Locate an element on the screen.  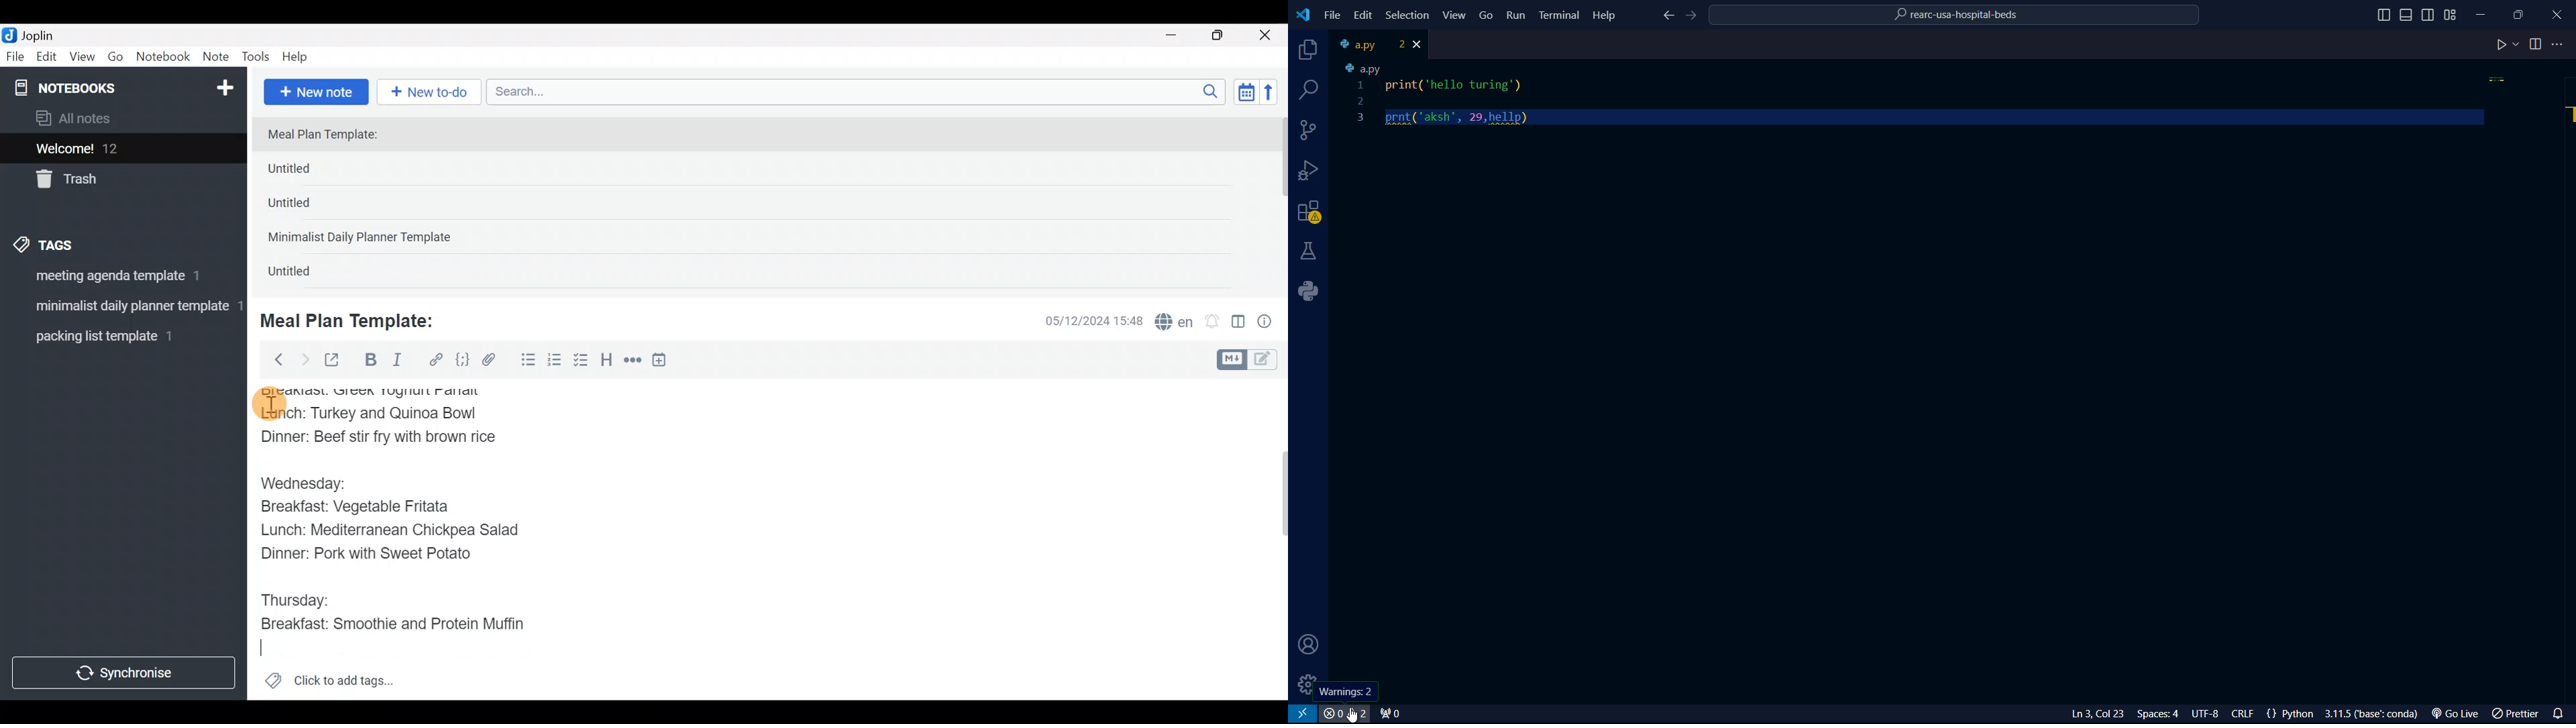
Meal Plan Template: is located at coordinates (331, 135).